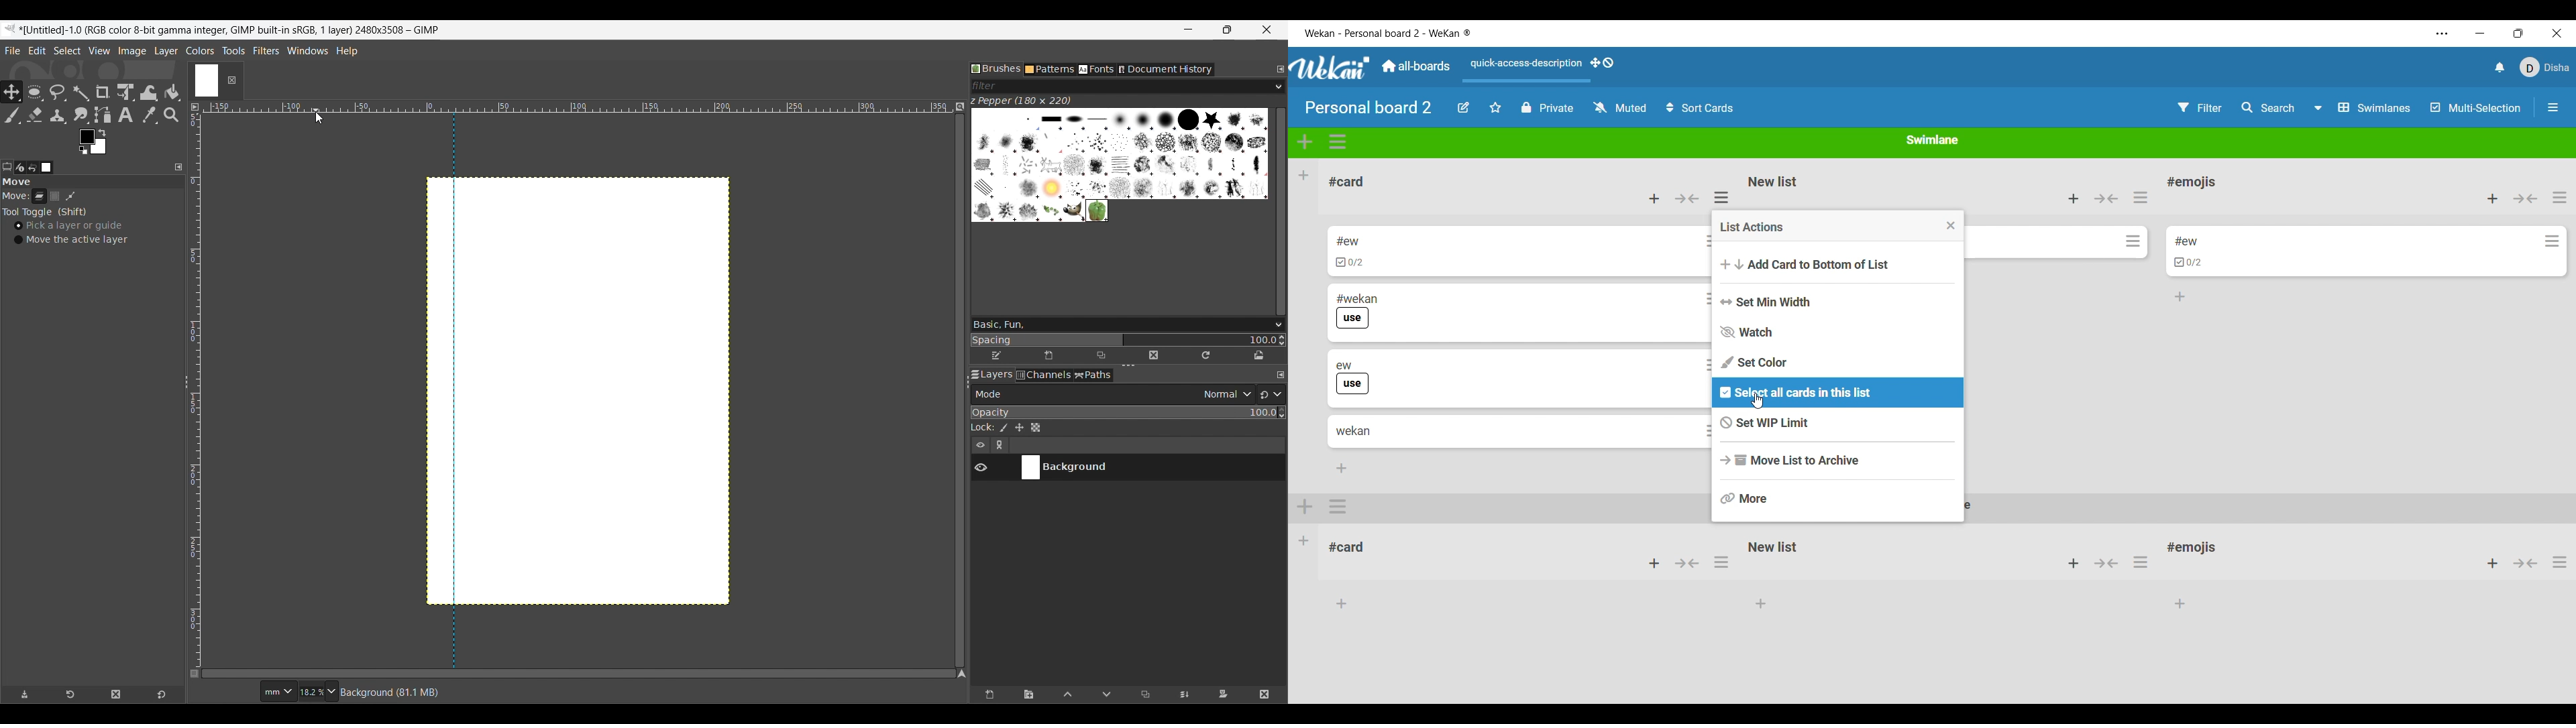 This screenshot has height=728, width=2576. What do you see at coordinates (319, 118) in the screenshot?
I see `Cursor clicking on horizontal scale` at bounding box center [319, 118].